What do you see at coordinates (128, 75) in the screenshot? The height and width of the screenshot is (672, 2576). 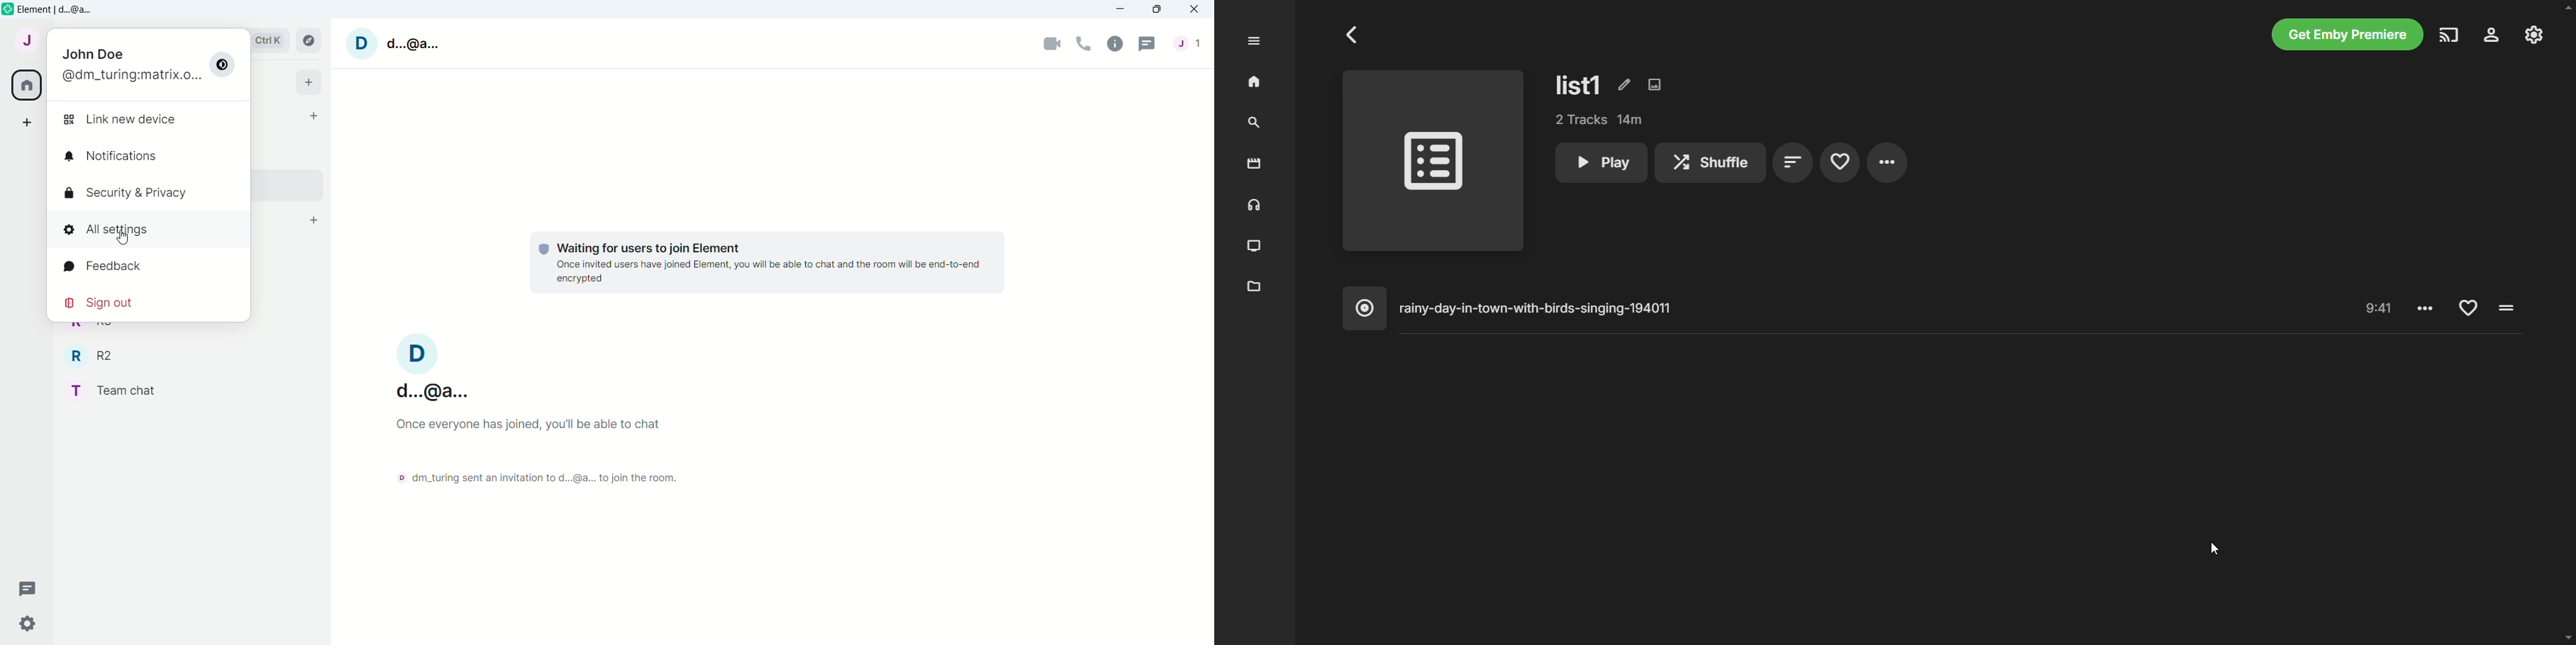 I see `@dm..turing:matrix.org` at bounding box center [128, 75].